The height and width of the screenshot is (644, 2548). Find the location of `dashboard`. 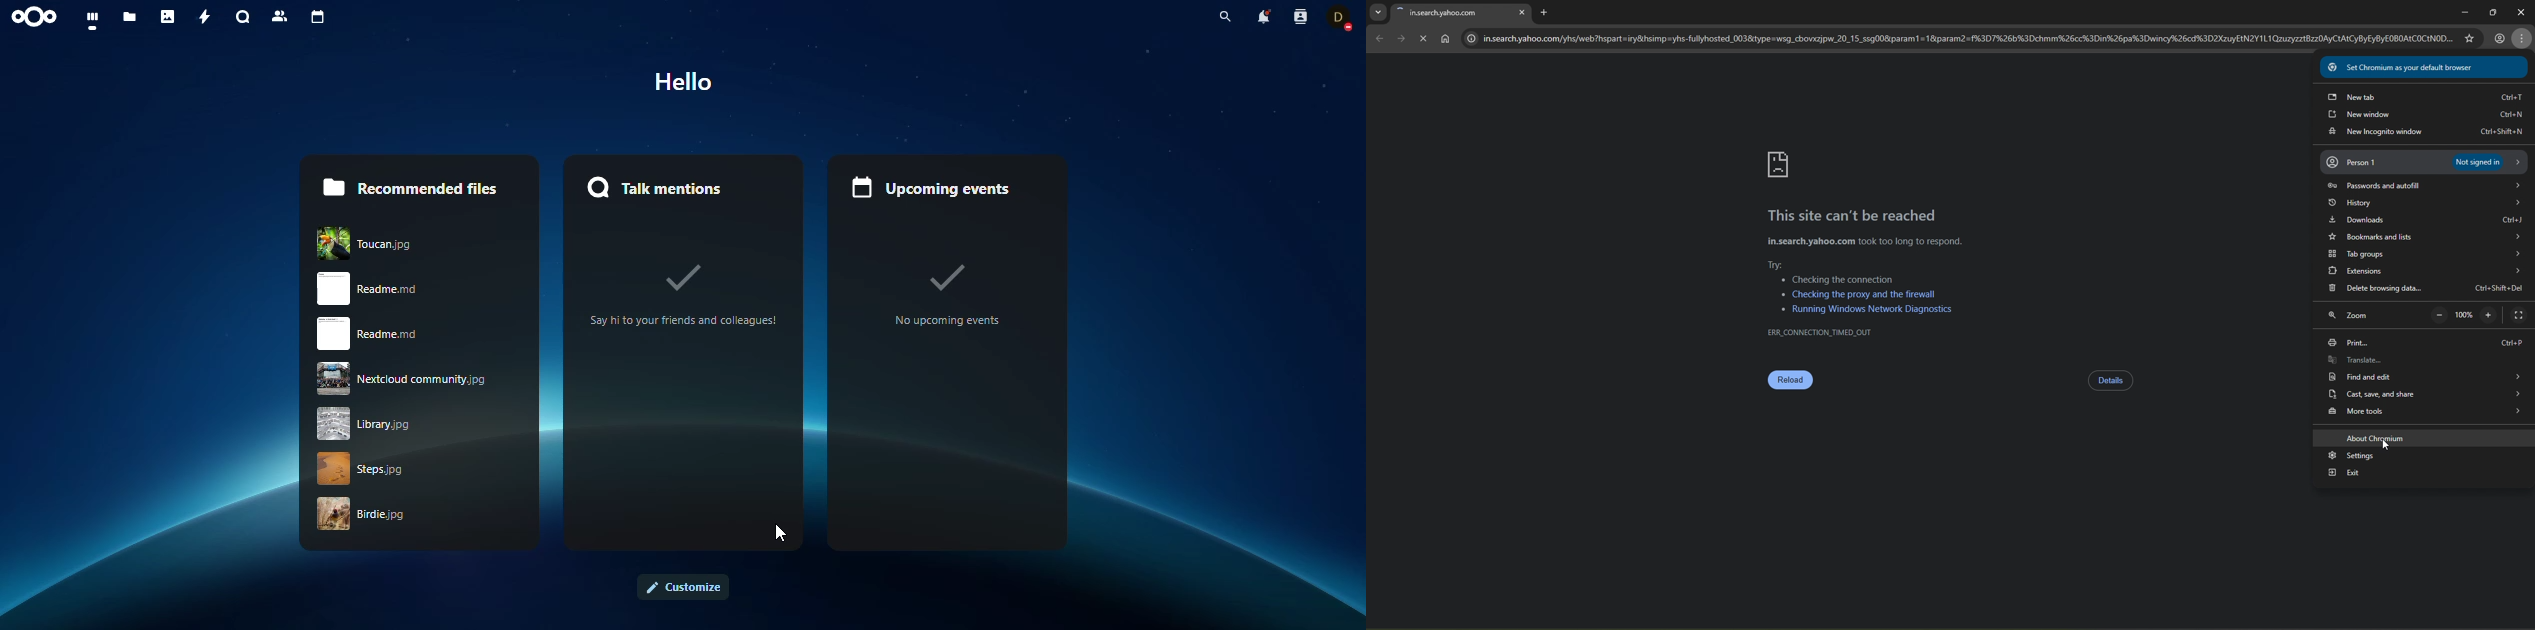

dashboard is located at coordinates (94, 19).